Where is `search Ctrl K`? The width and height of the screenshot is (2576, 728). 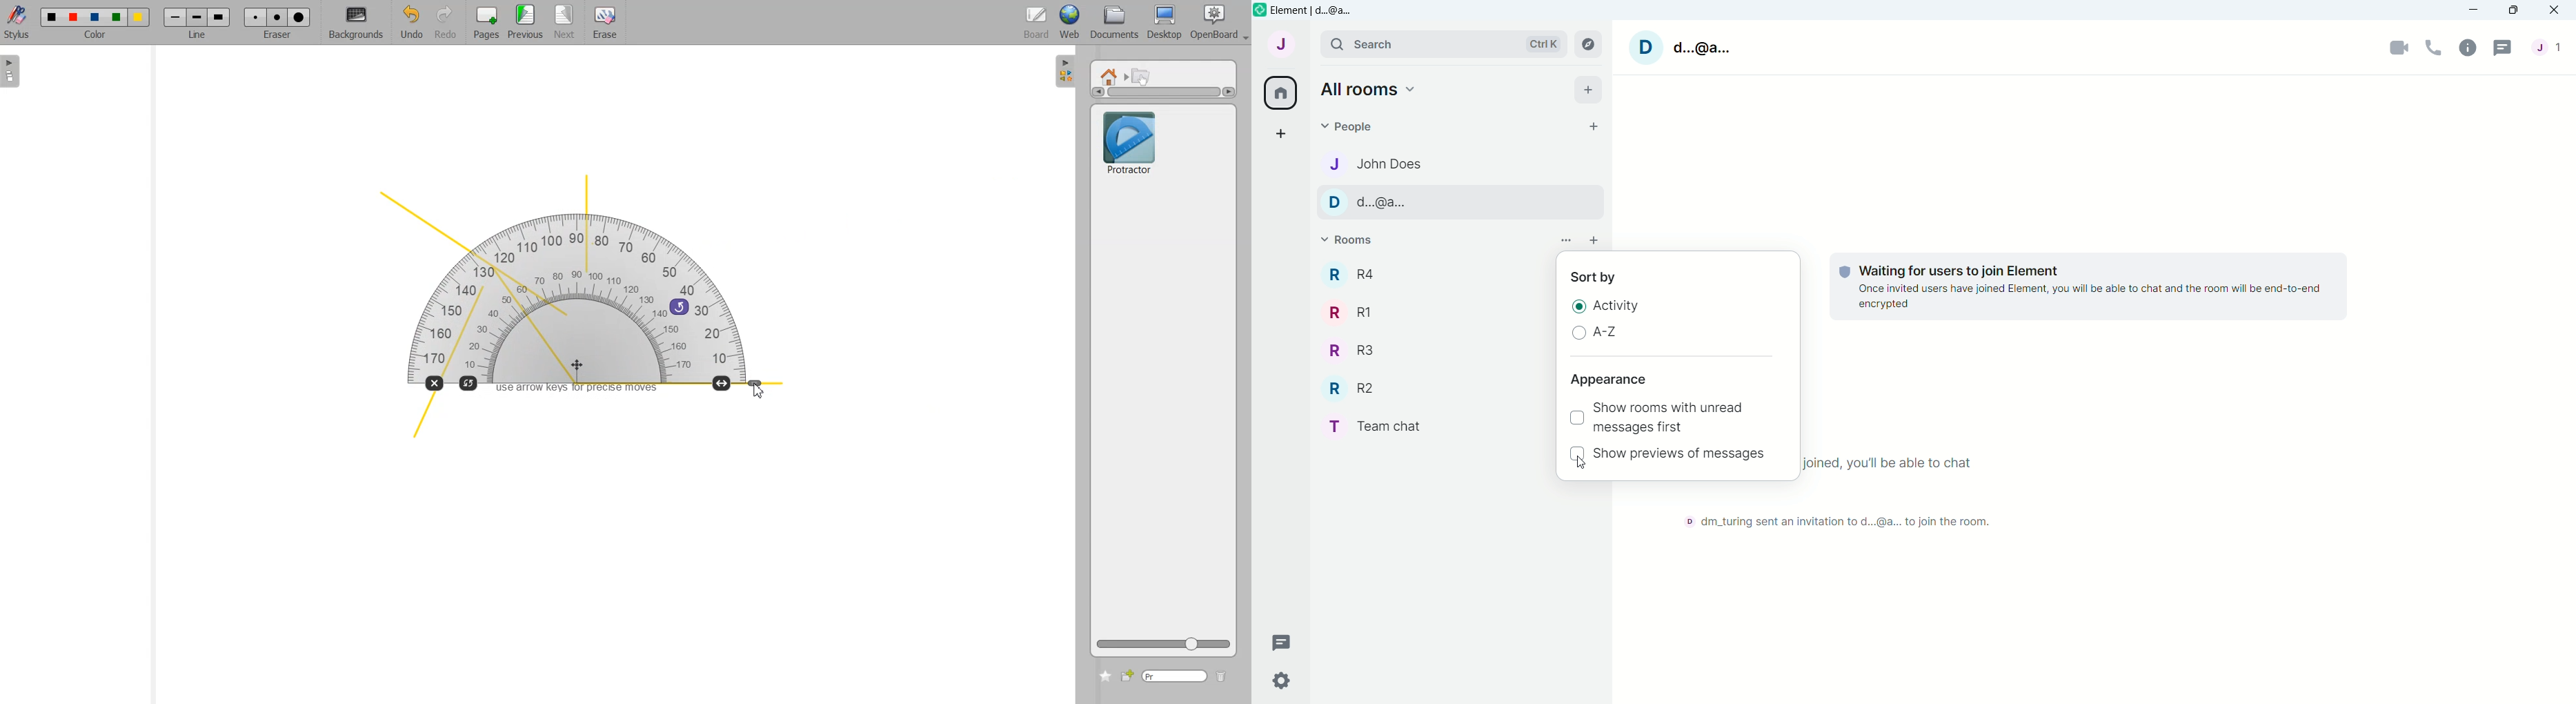
search Ctrl K is located at coordinates (1441, 45).